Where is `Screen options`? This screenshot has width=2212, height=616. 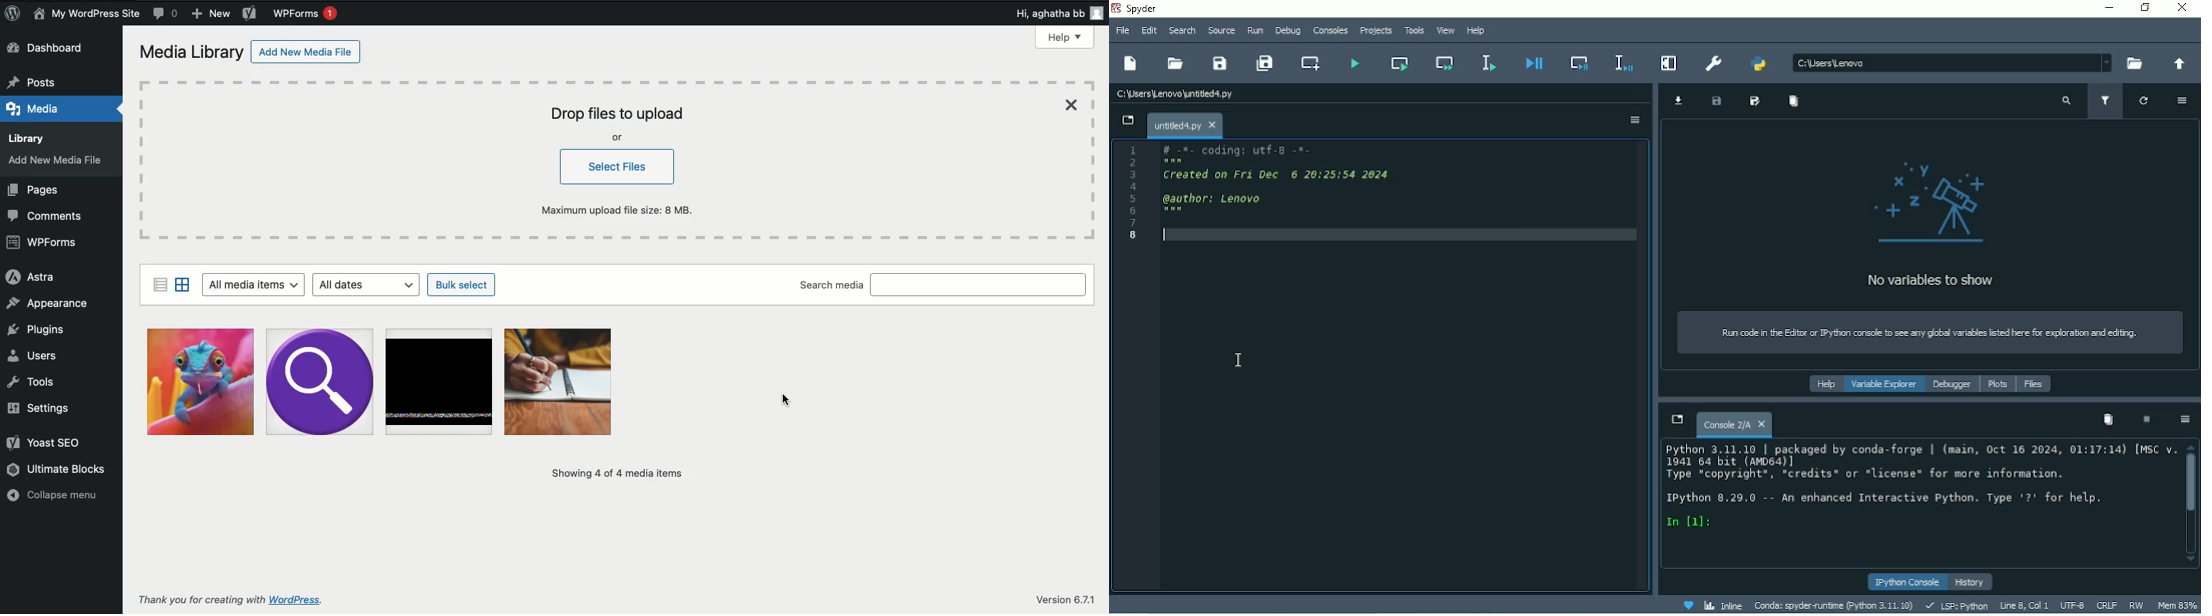
Screen options is located at coordinates (976, 38).